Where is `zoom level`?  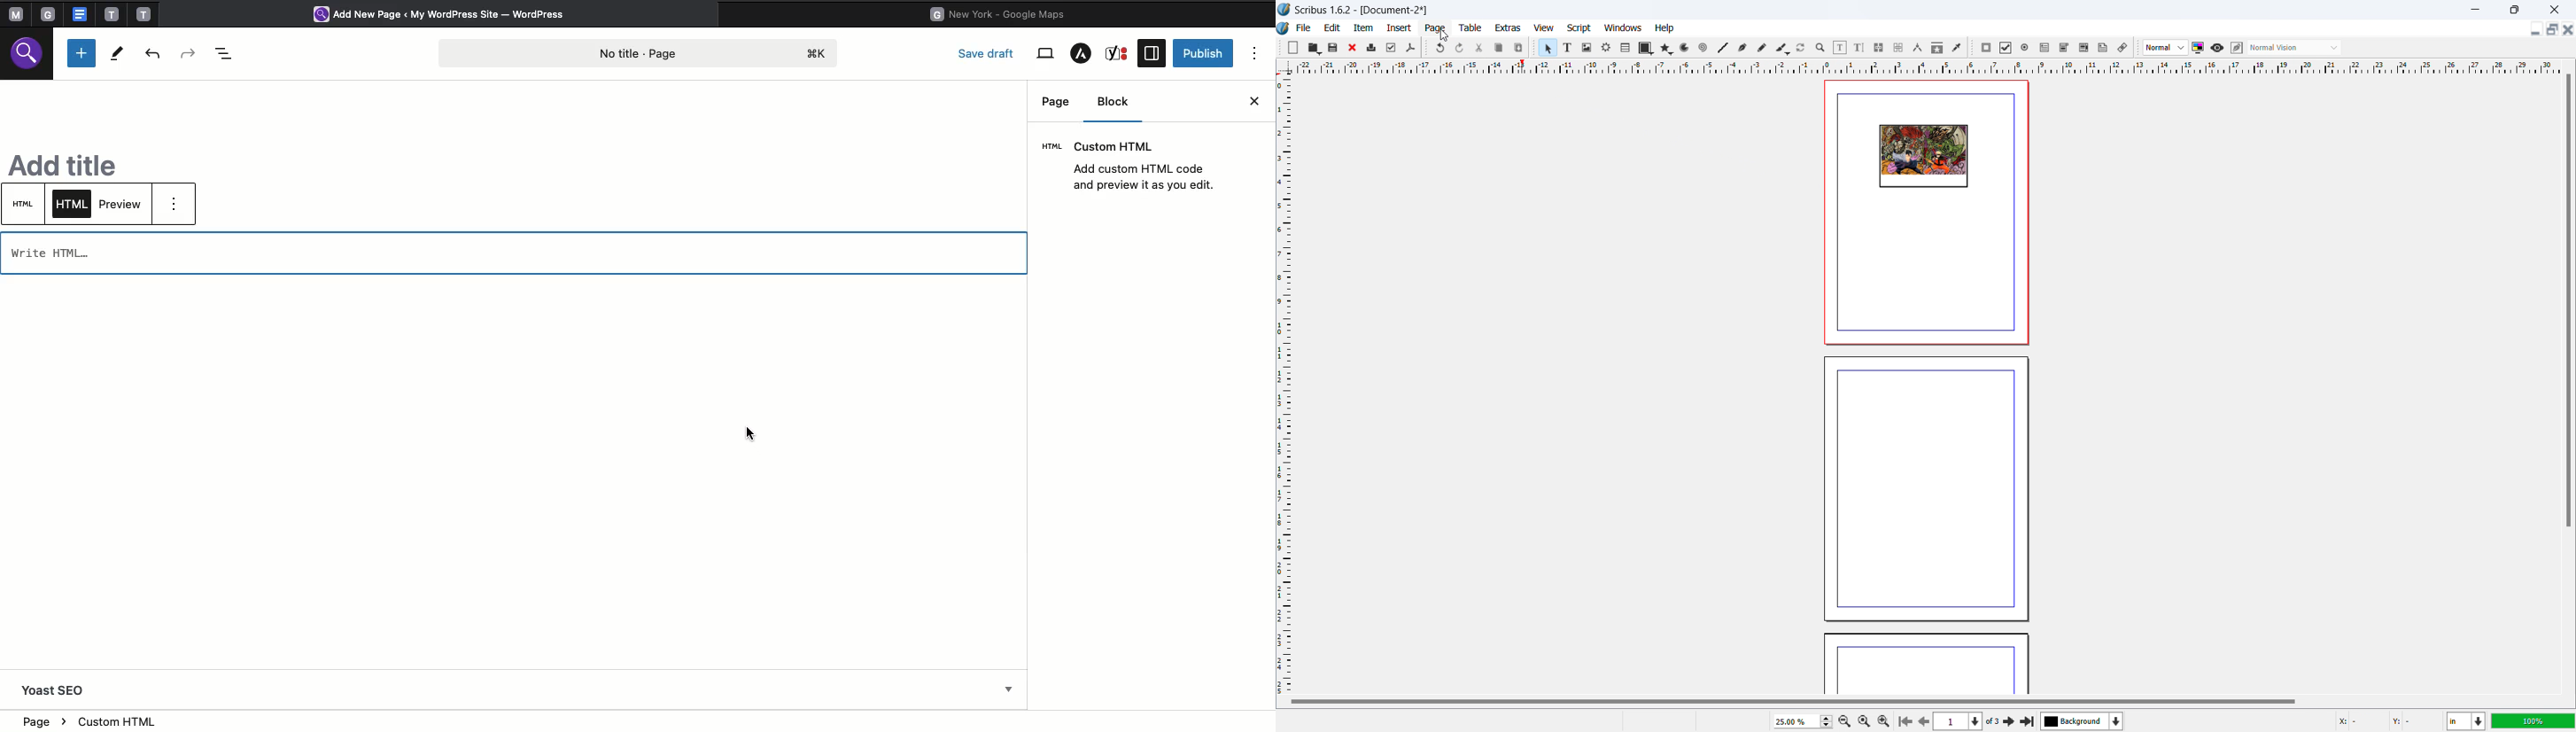 zoom level is located at coordinates (2534, 720).